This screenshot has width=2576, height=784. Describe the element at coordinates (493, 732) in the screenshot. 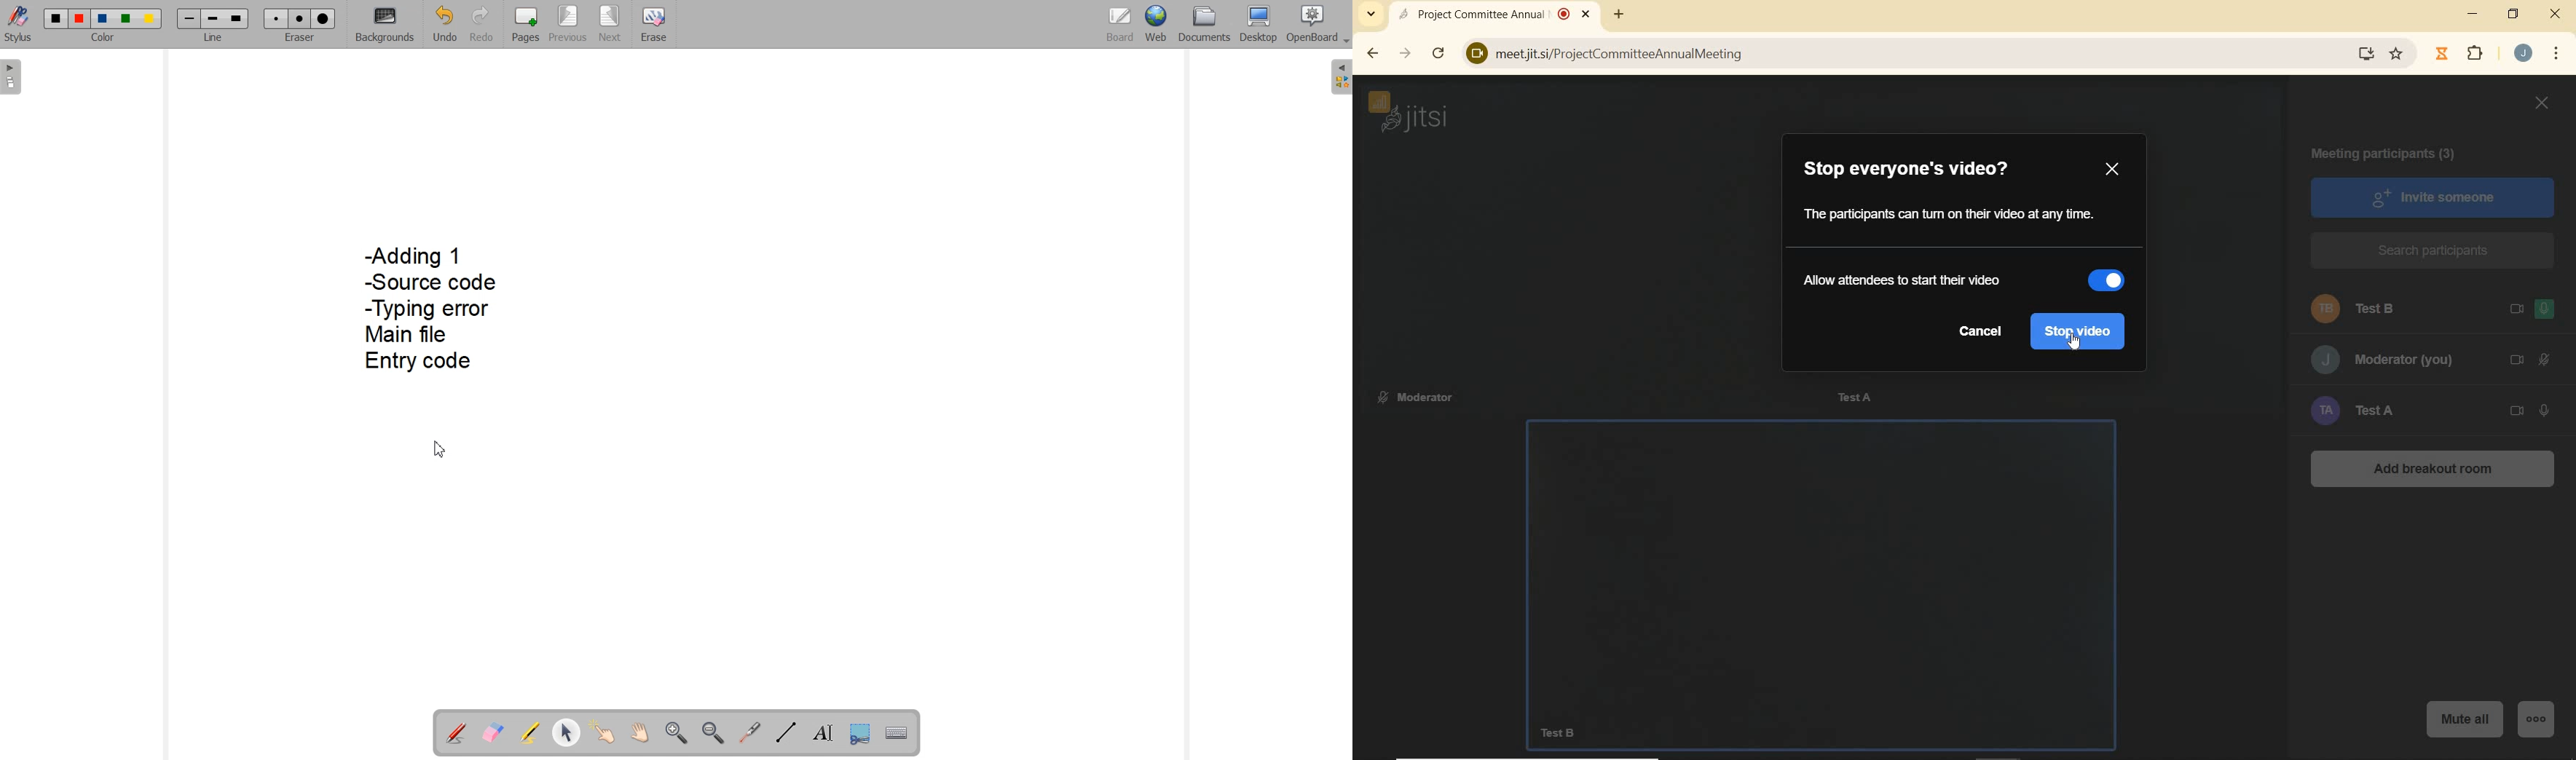

I see `Erase annotation` at that location.